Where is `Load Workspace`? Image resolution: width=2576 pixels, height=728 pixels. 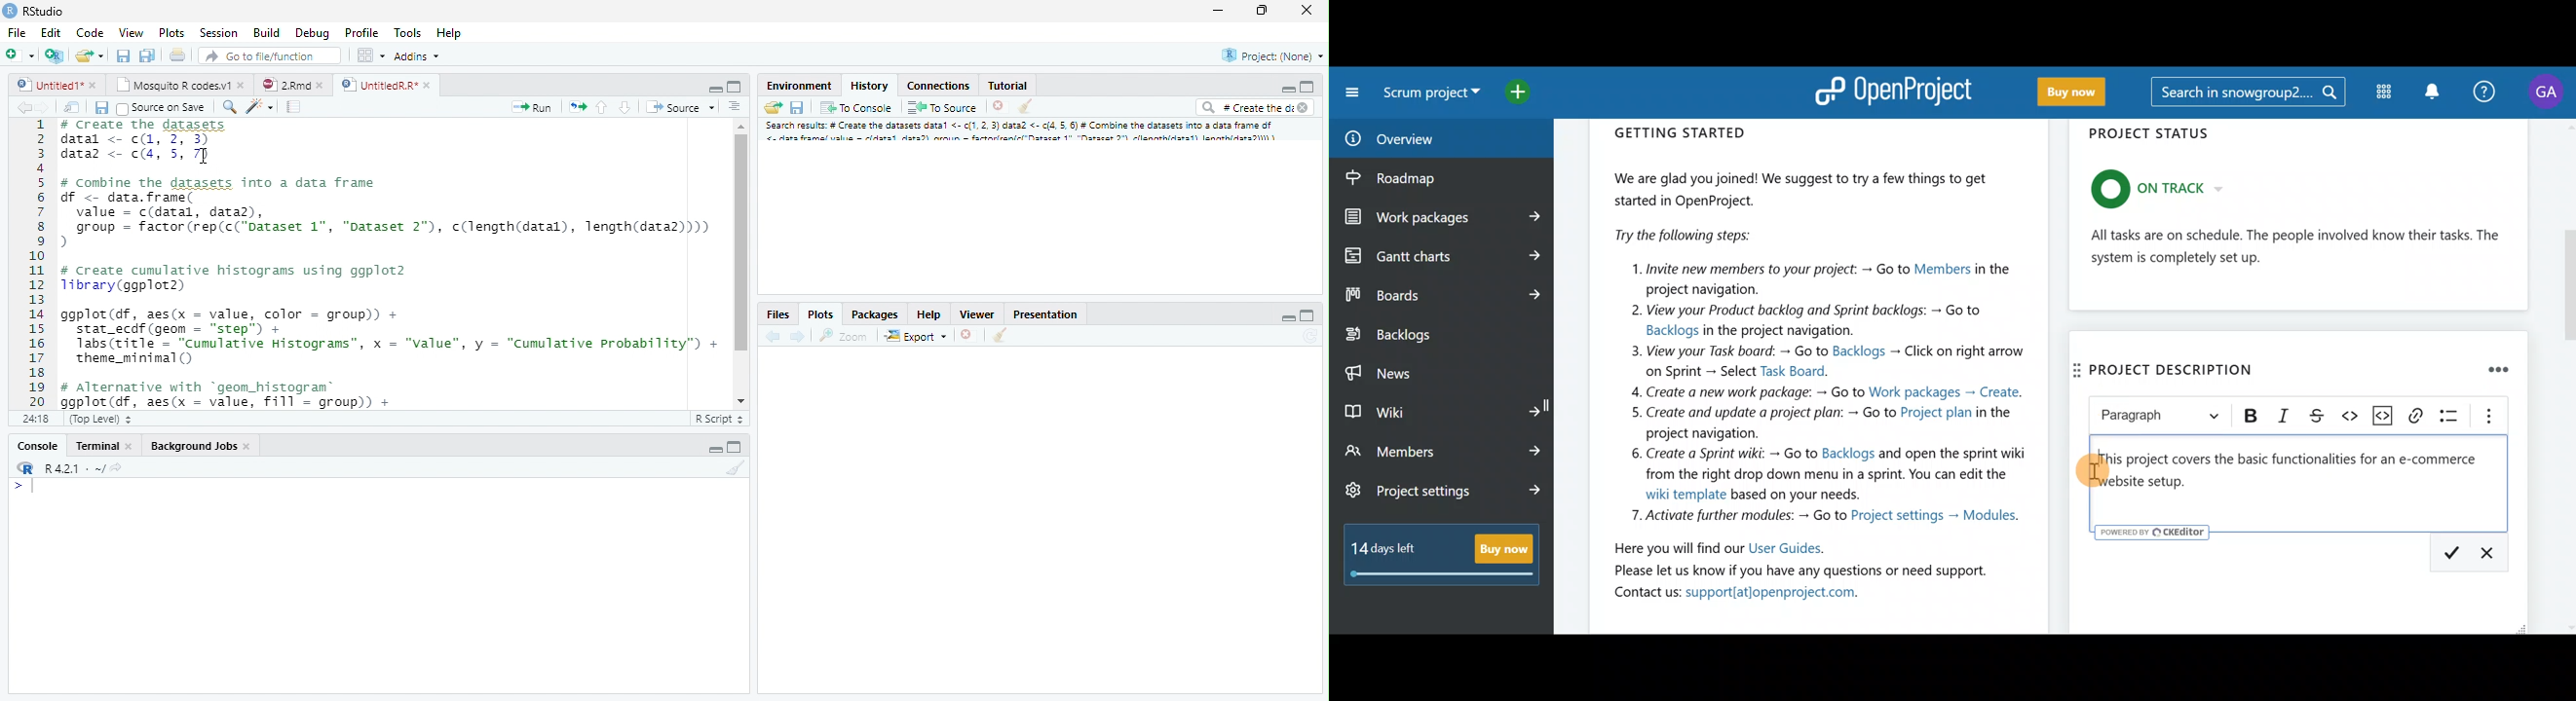
Load Workspace is located at coordinates (775, 110).